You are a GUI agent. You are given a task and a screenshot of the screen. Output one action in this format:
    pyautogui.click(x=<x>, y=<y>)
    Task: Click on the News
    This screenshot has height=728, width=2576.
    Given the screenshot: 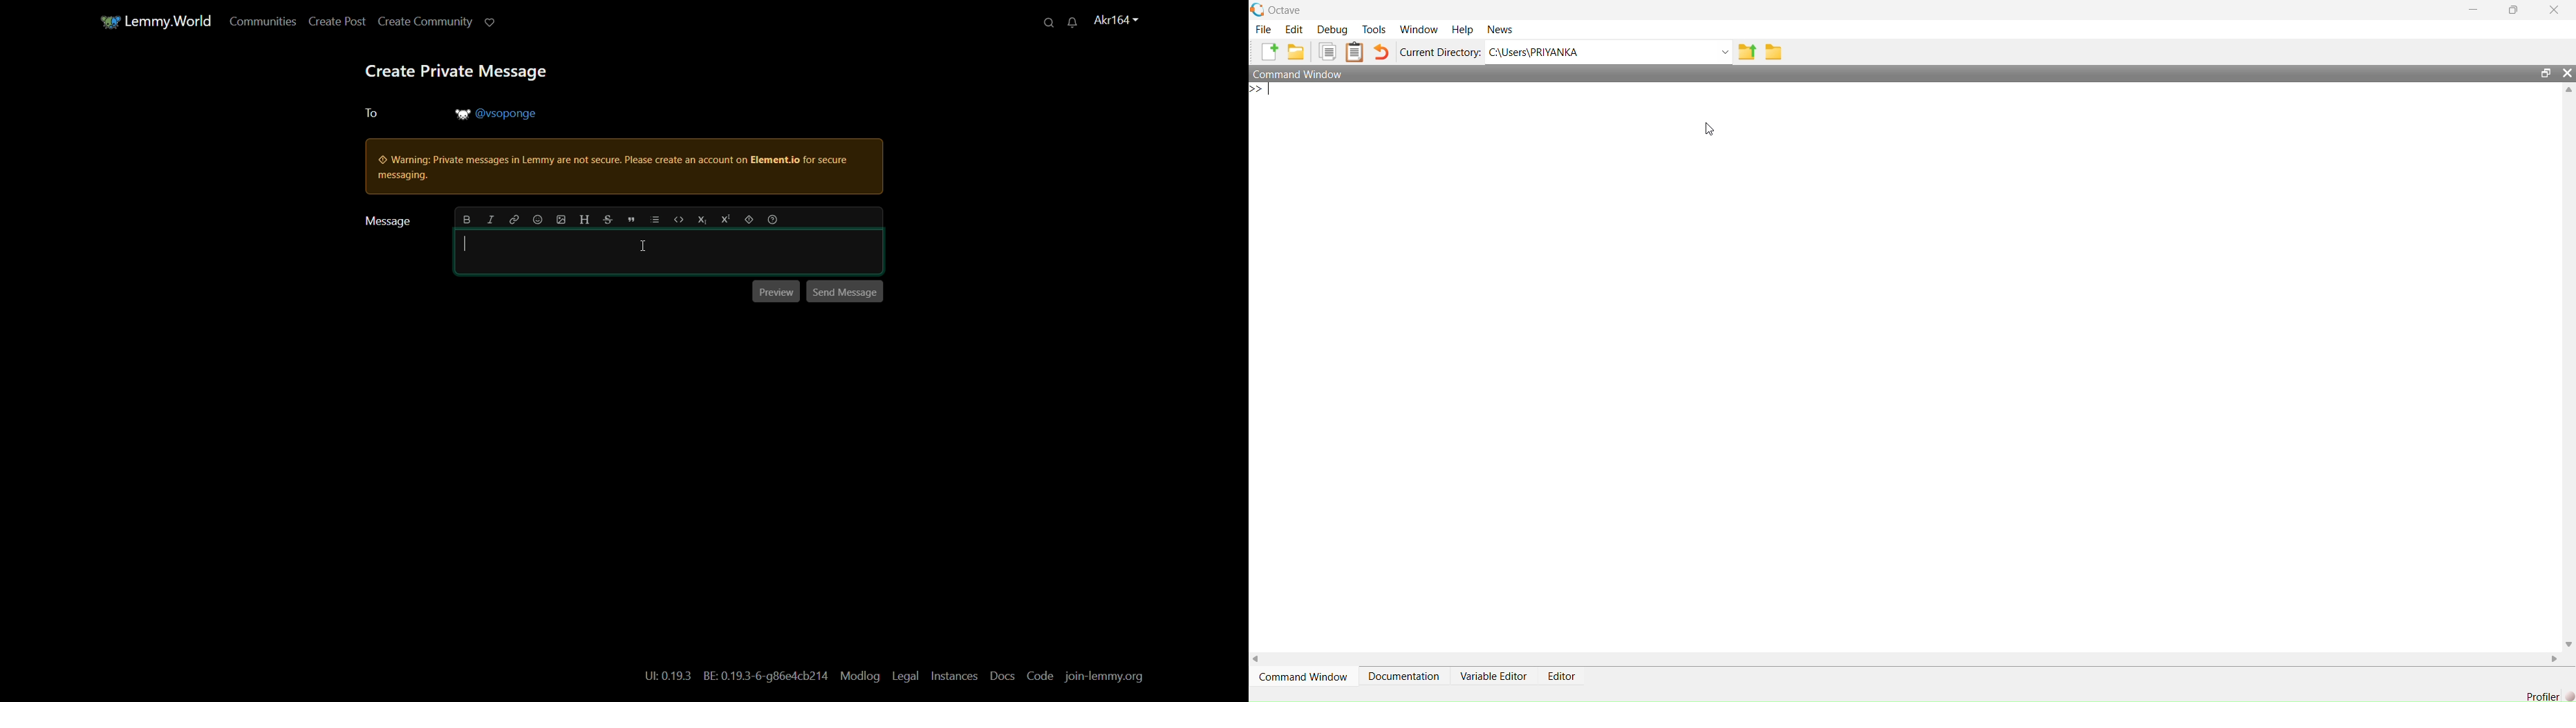 What is the action you would take?
    pyautogui.click(x=1501, y=30)
    